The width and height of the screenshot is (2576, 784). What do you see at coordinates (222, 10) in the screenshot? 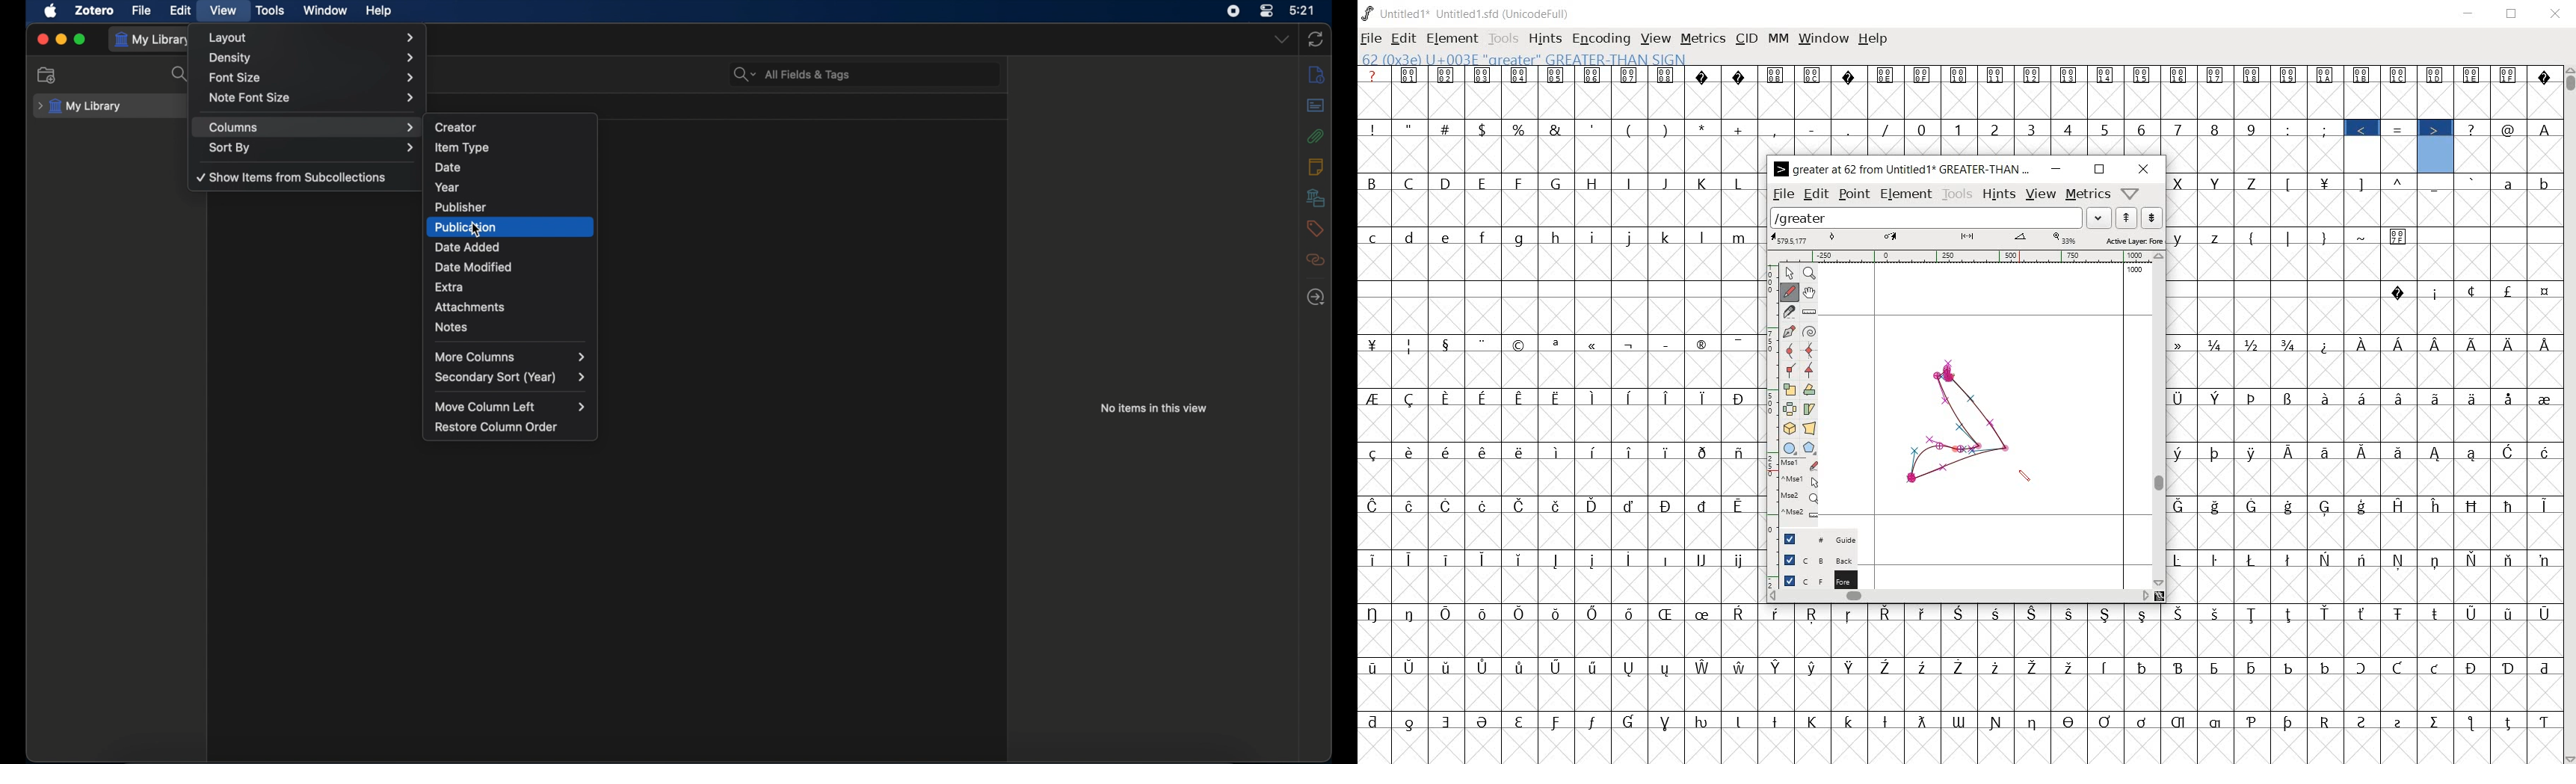
I see `view` at bounding box center [222, 10].